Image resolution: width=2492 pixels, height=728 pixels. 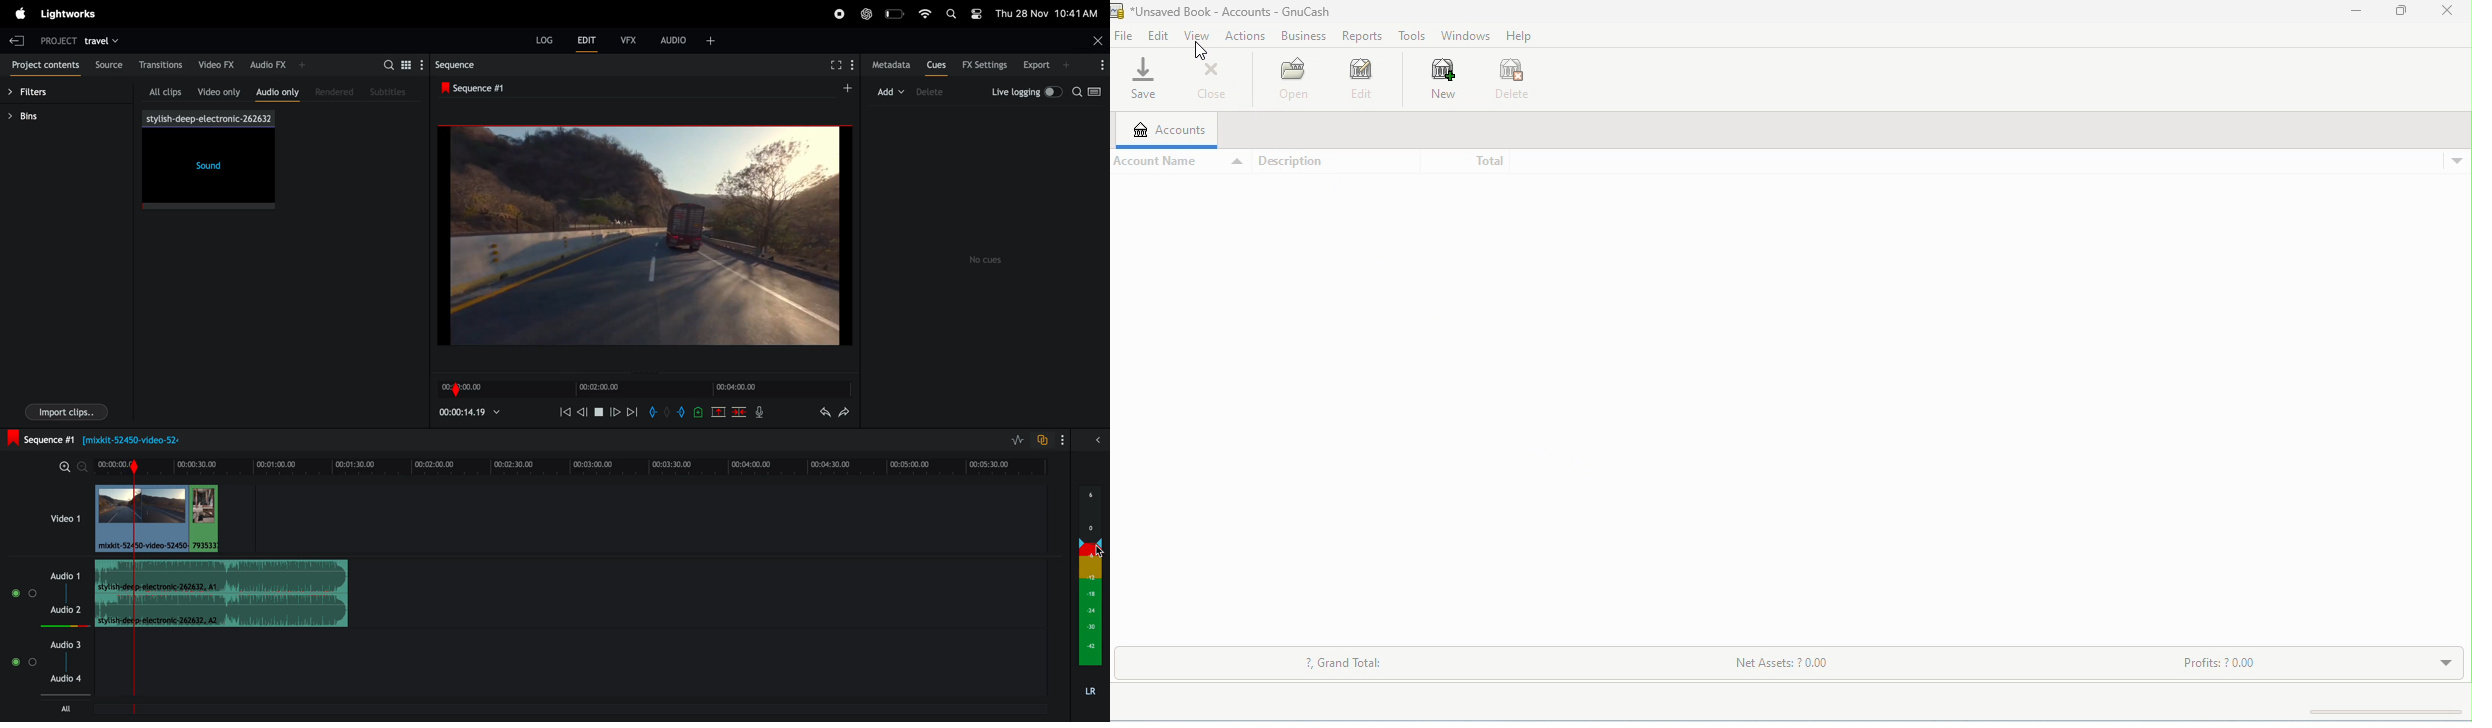 What do you see at coordinates (1305, 35) in the screenshot?
I see `business` at bounding box center [1305, 35].